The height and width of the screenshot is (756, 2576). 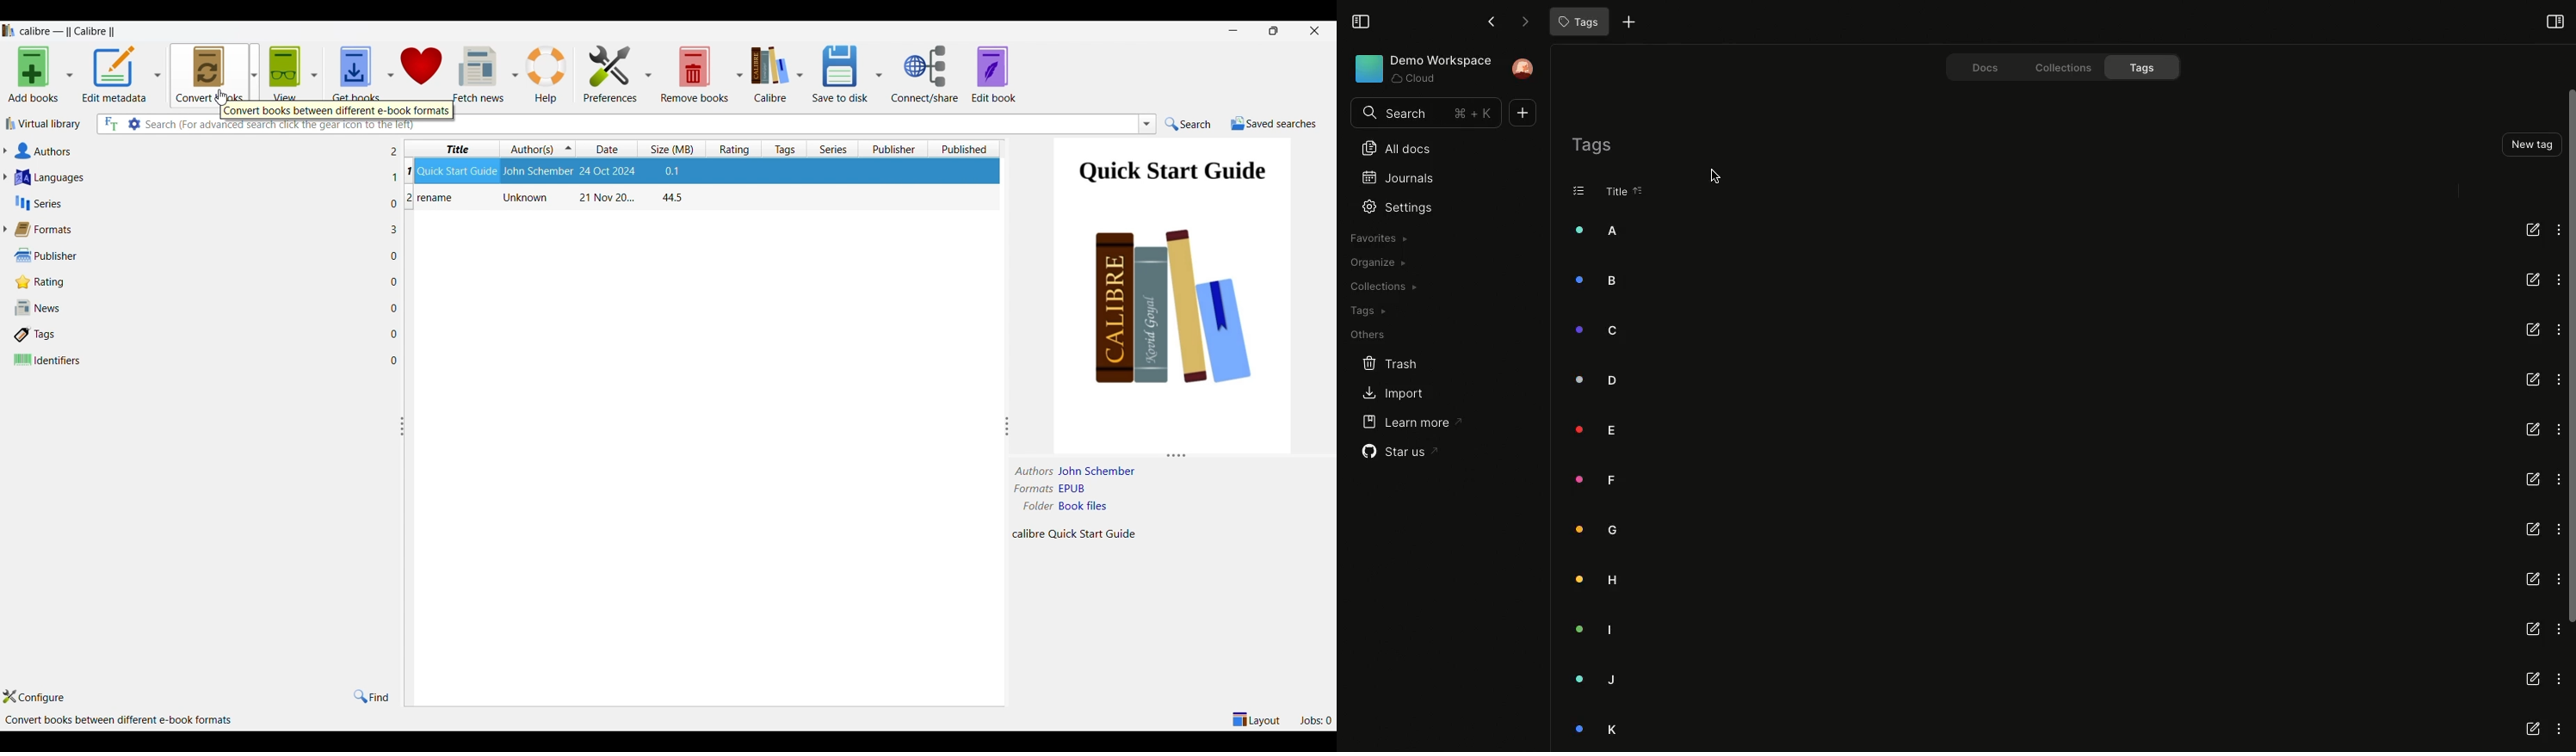 What do you see at coordinates (133, 123) in the screenshot?
I see `Advanced search` at bounding box center [133, 123].